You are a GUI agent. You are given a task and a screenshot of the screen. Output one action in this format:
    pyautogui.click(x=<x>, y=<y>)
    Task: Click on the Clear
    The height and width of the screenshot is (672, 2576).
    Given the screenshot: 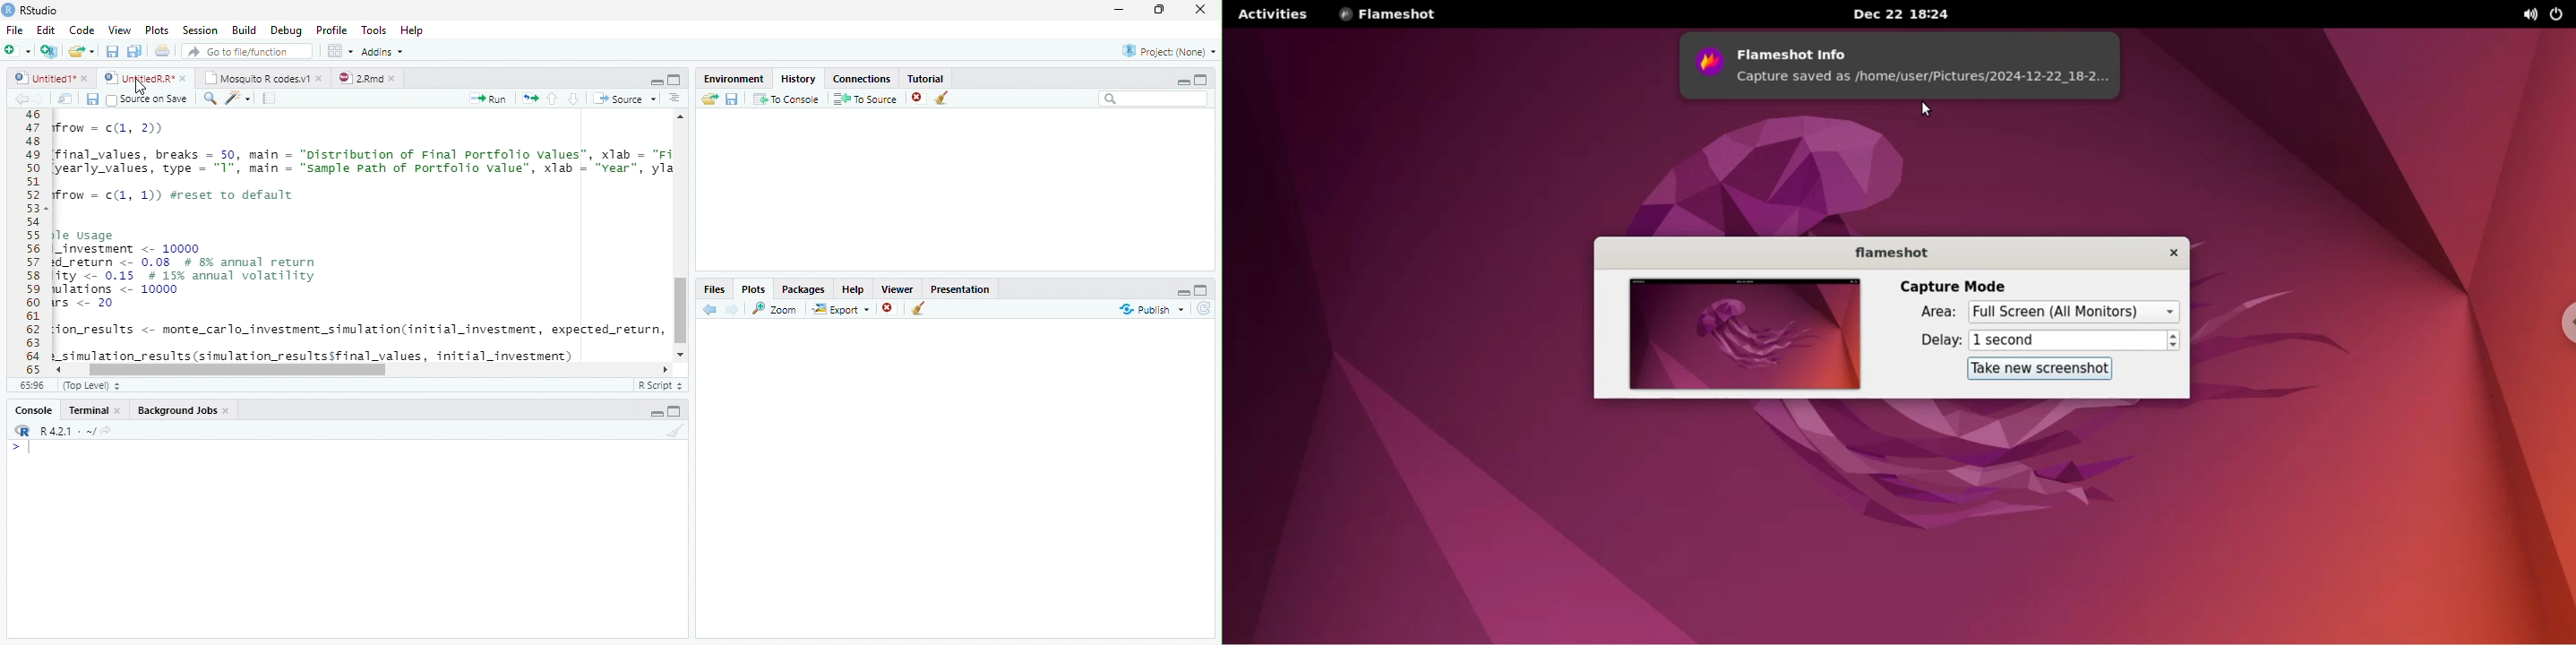 What is the action you would take?
    pyautogui.click(x=919, y=310)
    